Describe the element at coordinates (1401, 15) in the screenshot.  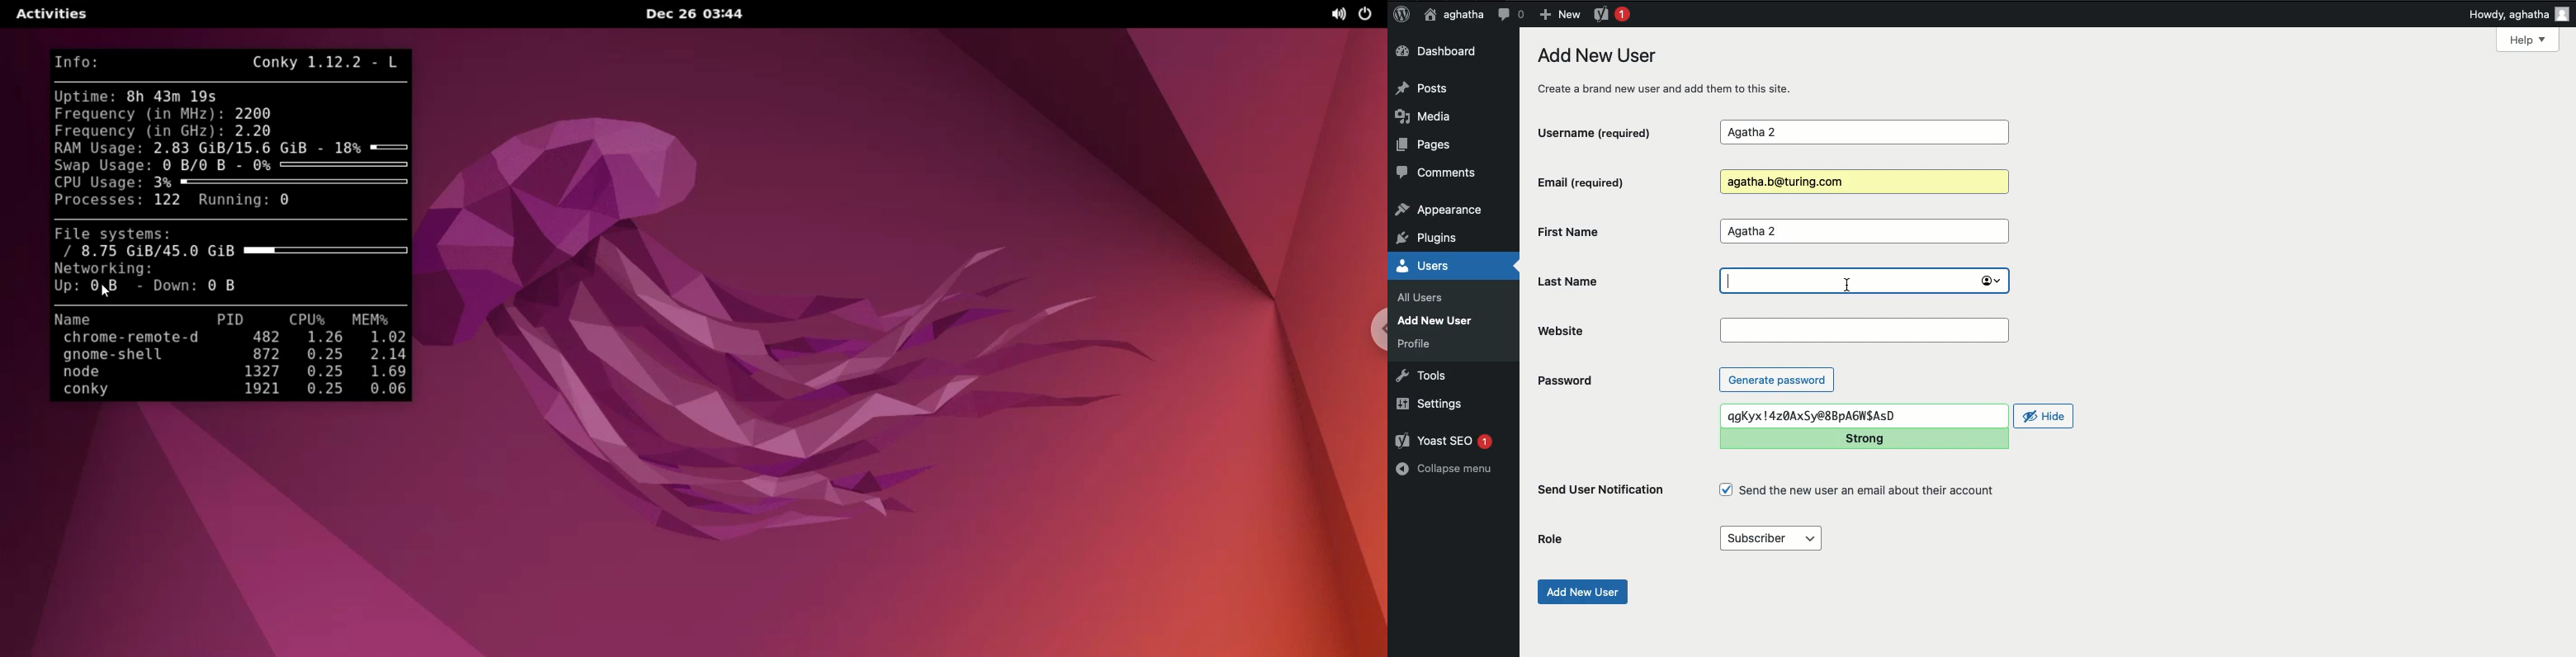
I see `Logo` at that location.